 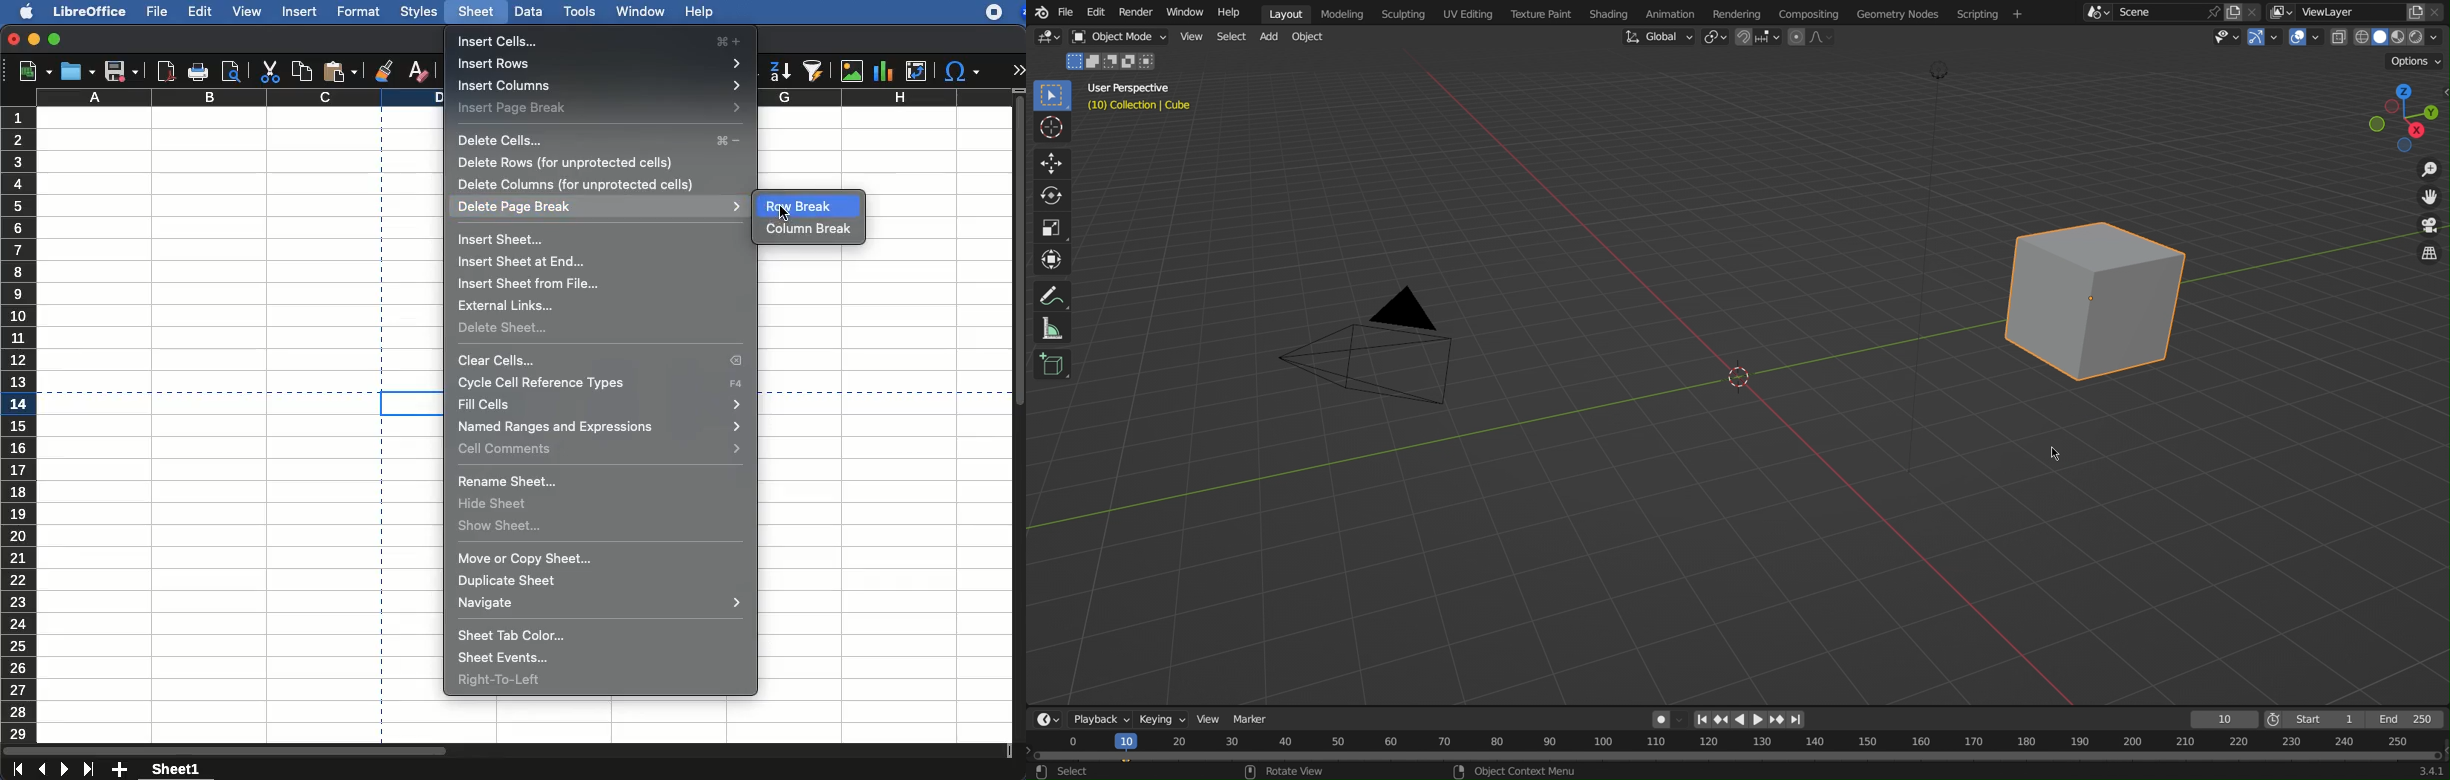 I want to click on delete cells, so click(x=603, y=142).